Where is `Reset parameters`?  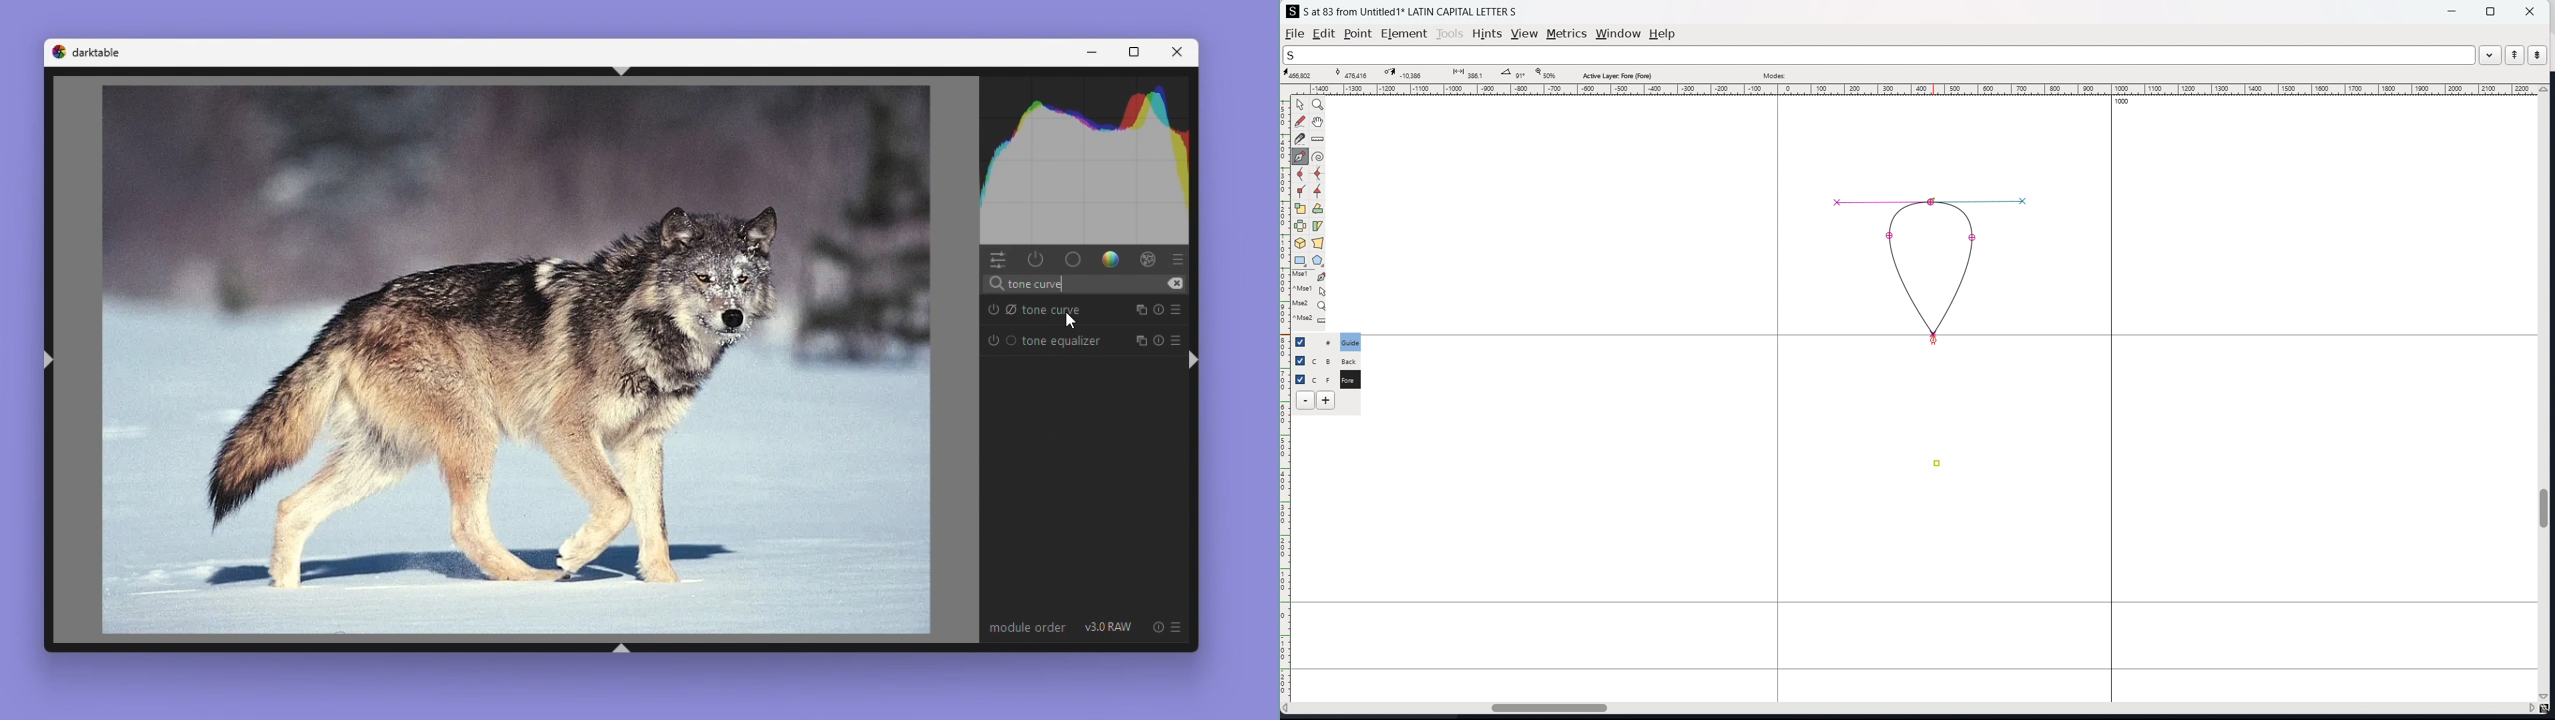 Reset parameters is located at coordinates (1158, 310).